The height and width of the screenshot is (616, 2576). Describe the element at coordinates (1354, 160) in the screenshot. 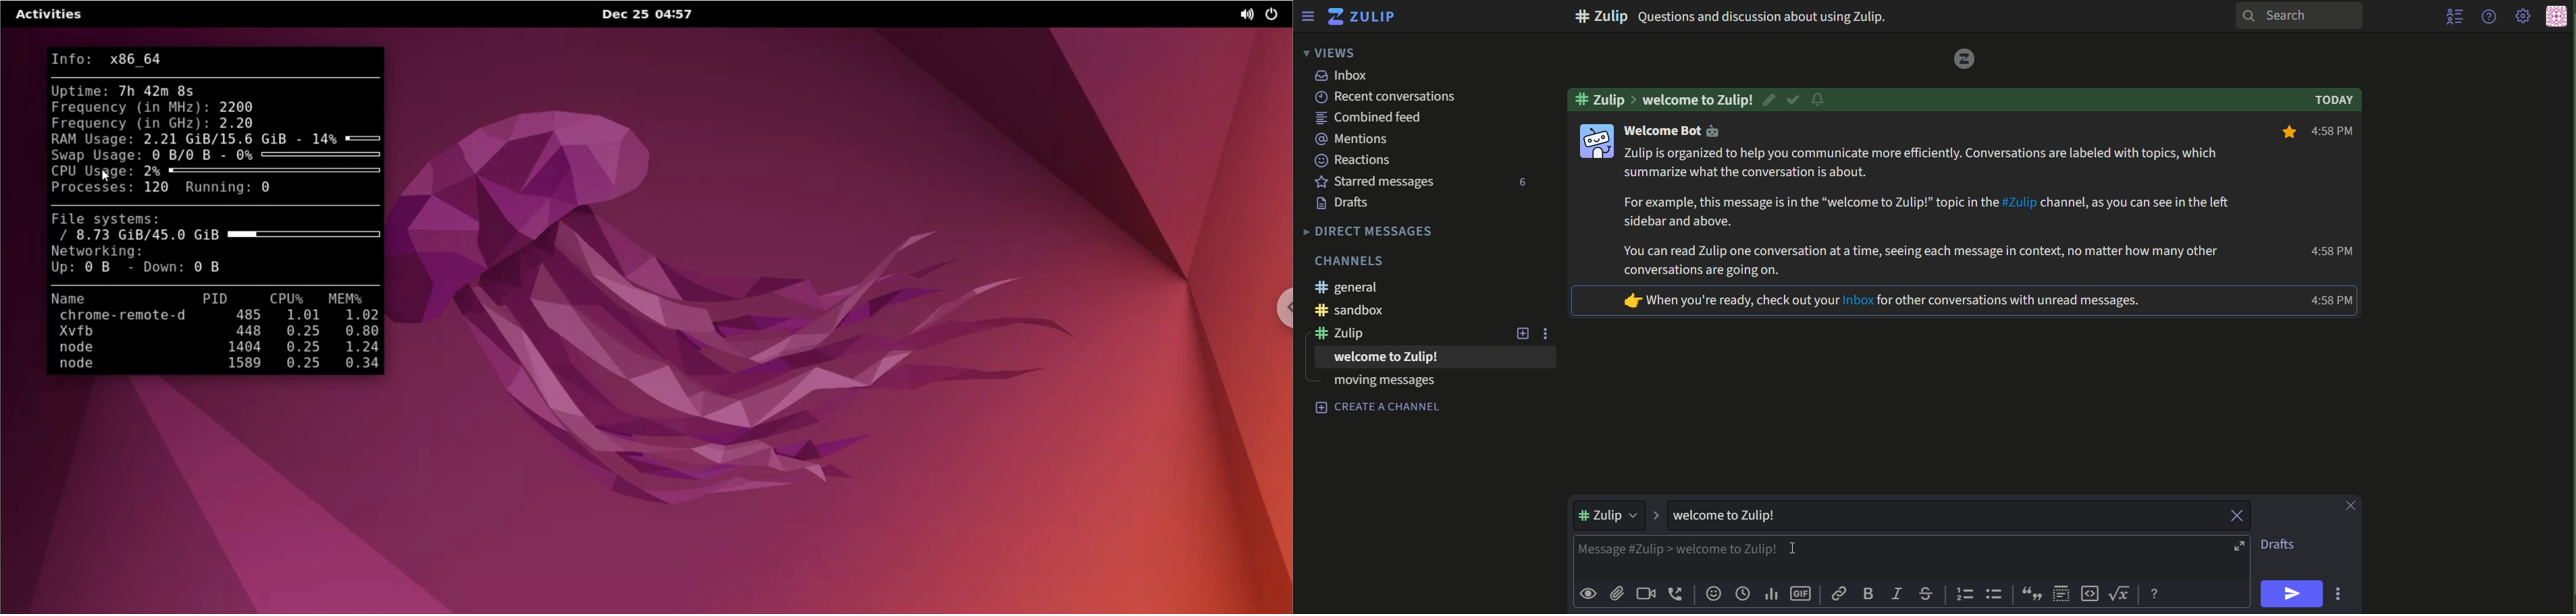

I see `text` at that location.